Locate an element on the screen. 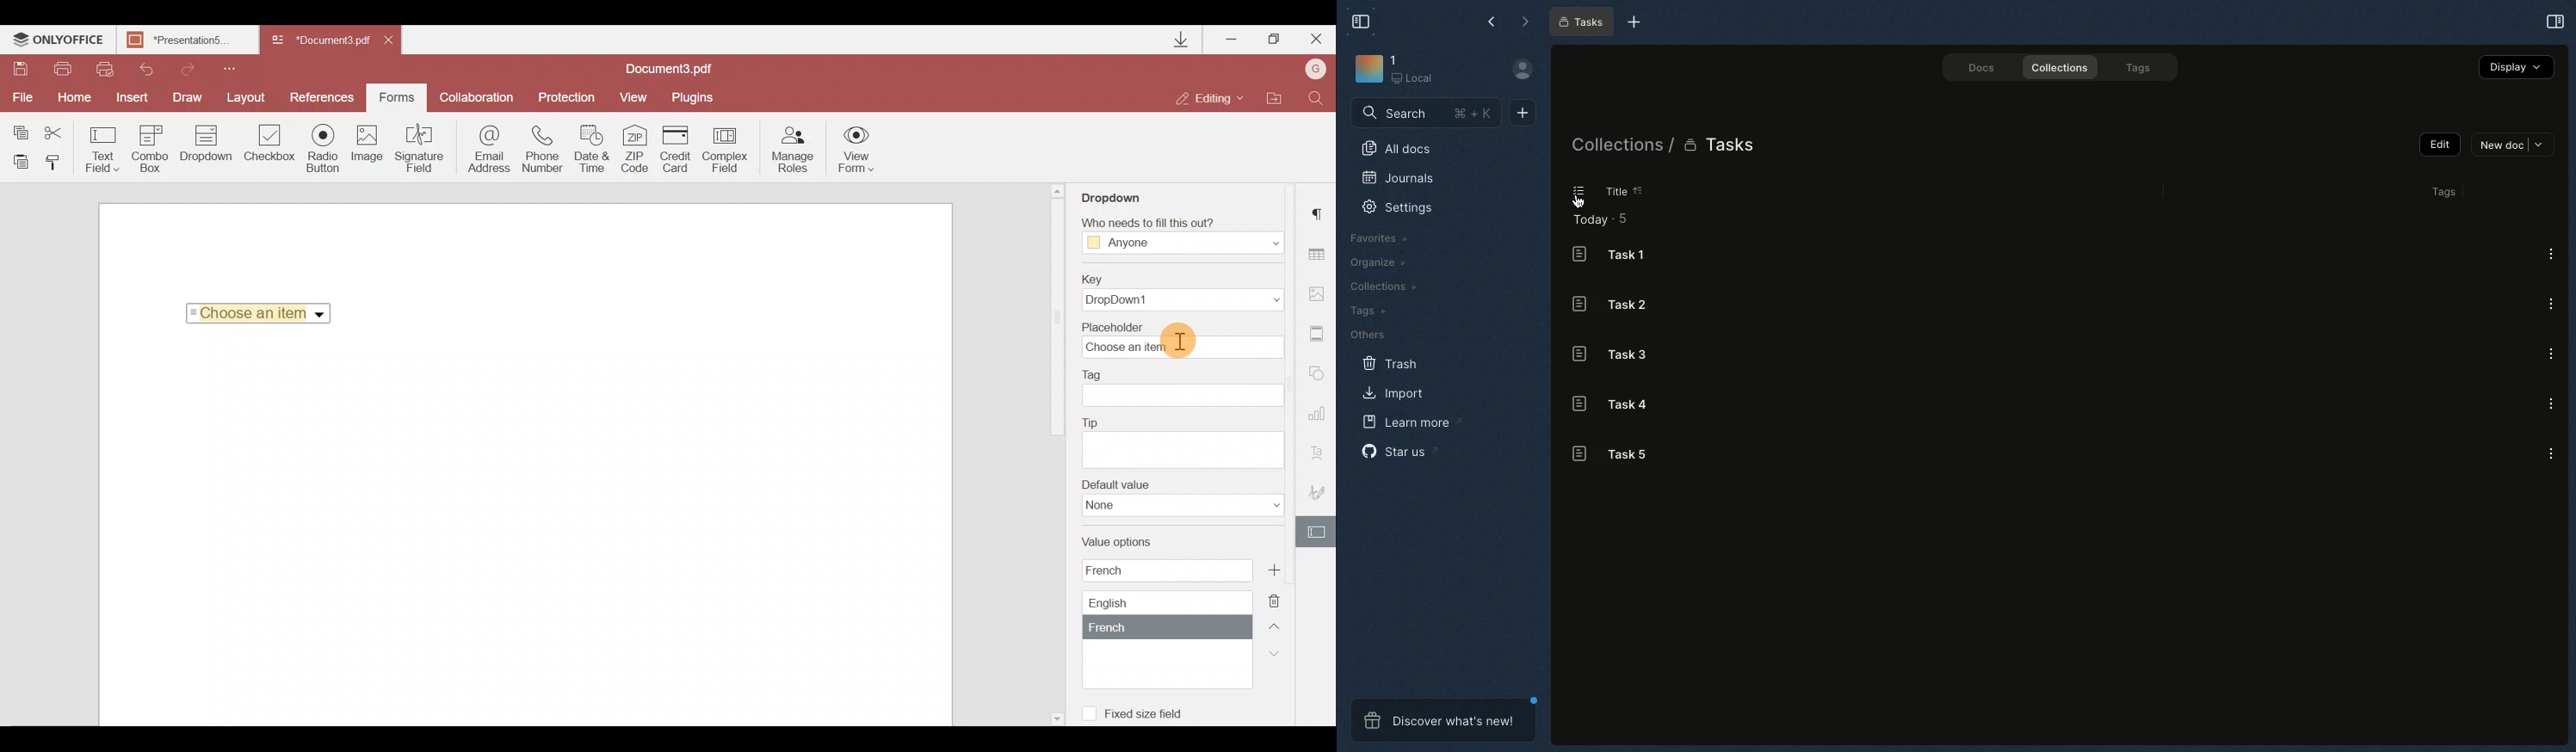  View form is located at coordinates (857, 149).